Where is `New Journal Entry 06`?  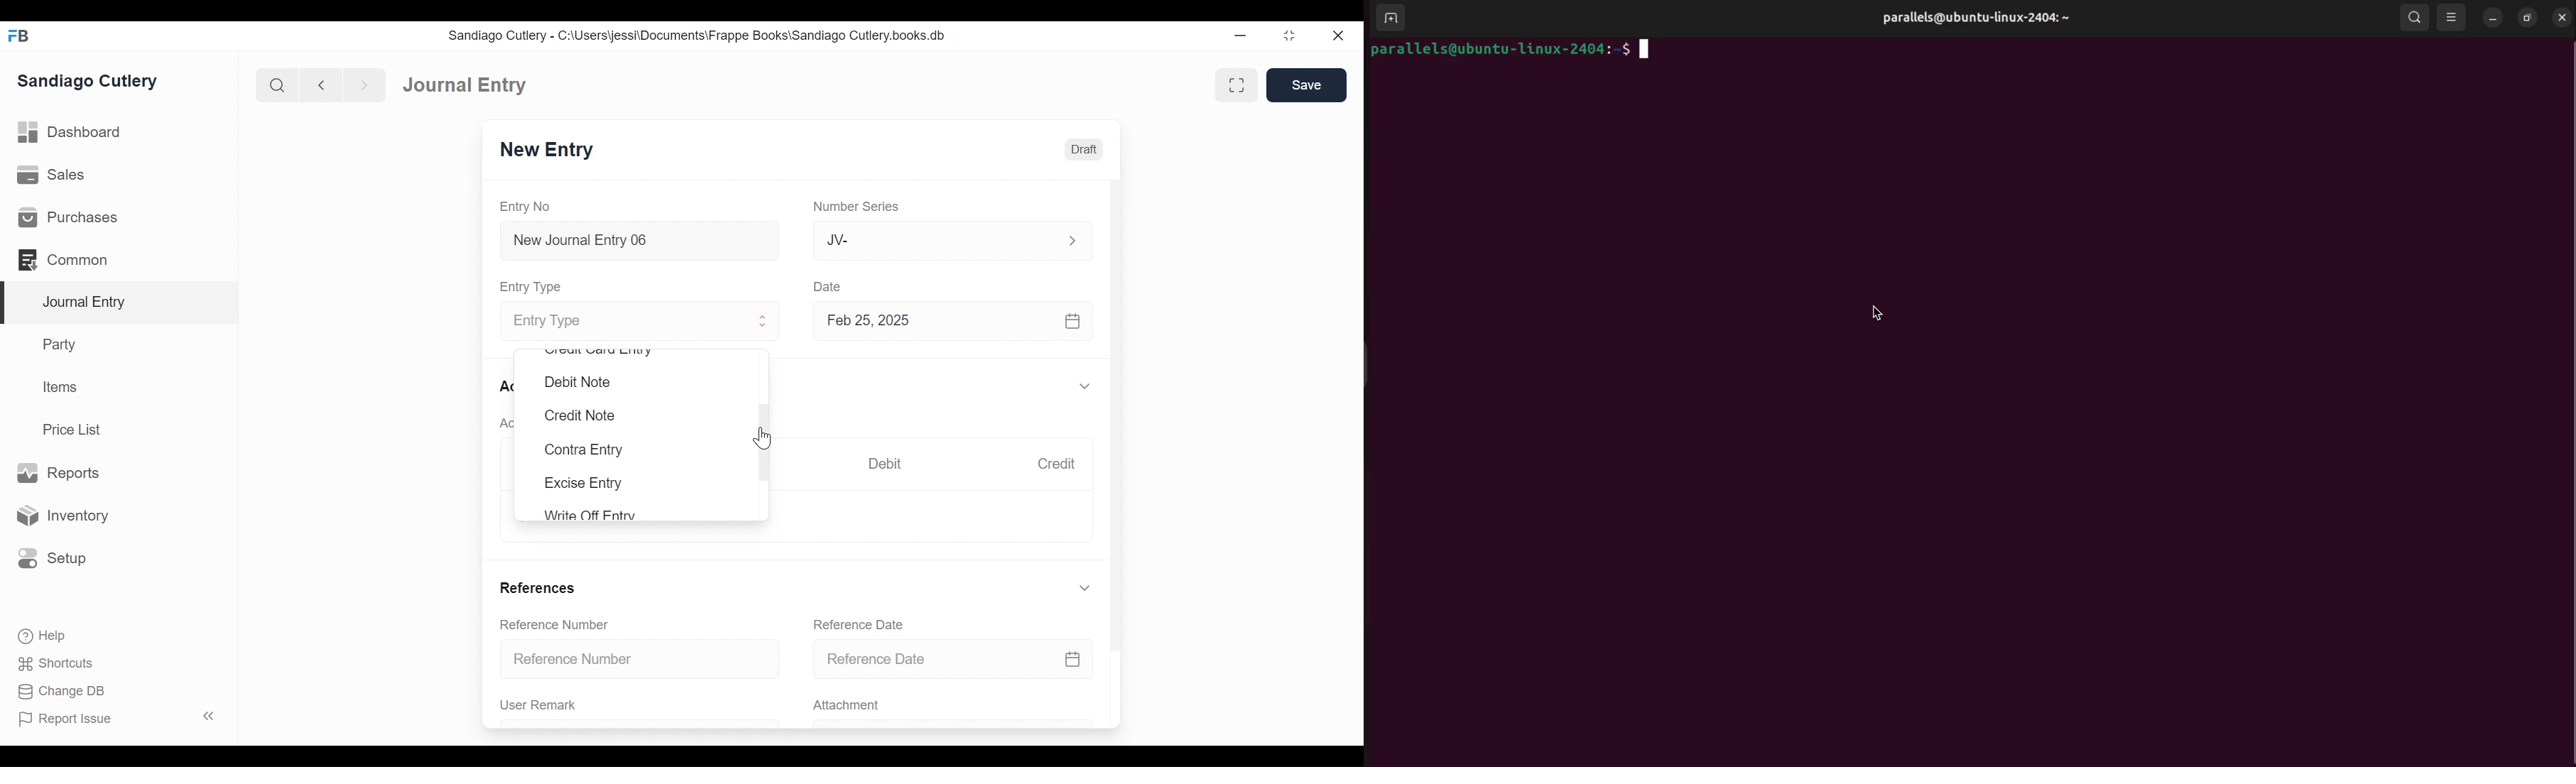 New Journal Entry 06 is located at coordinates (637, 242).